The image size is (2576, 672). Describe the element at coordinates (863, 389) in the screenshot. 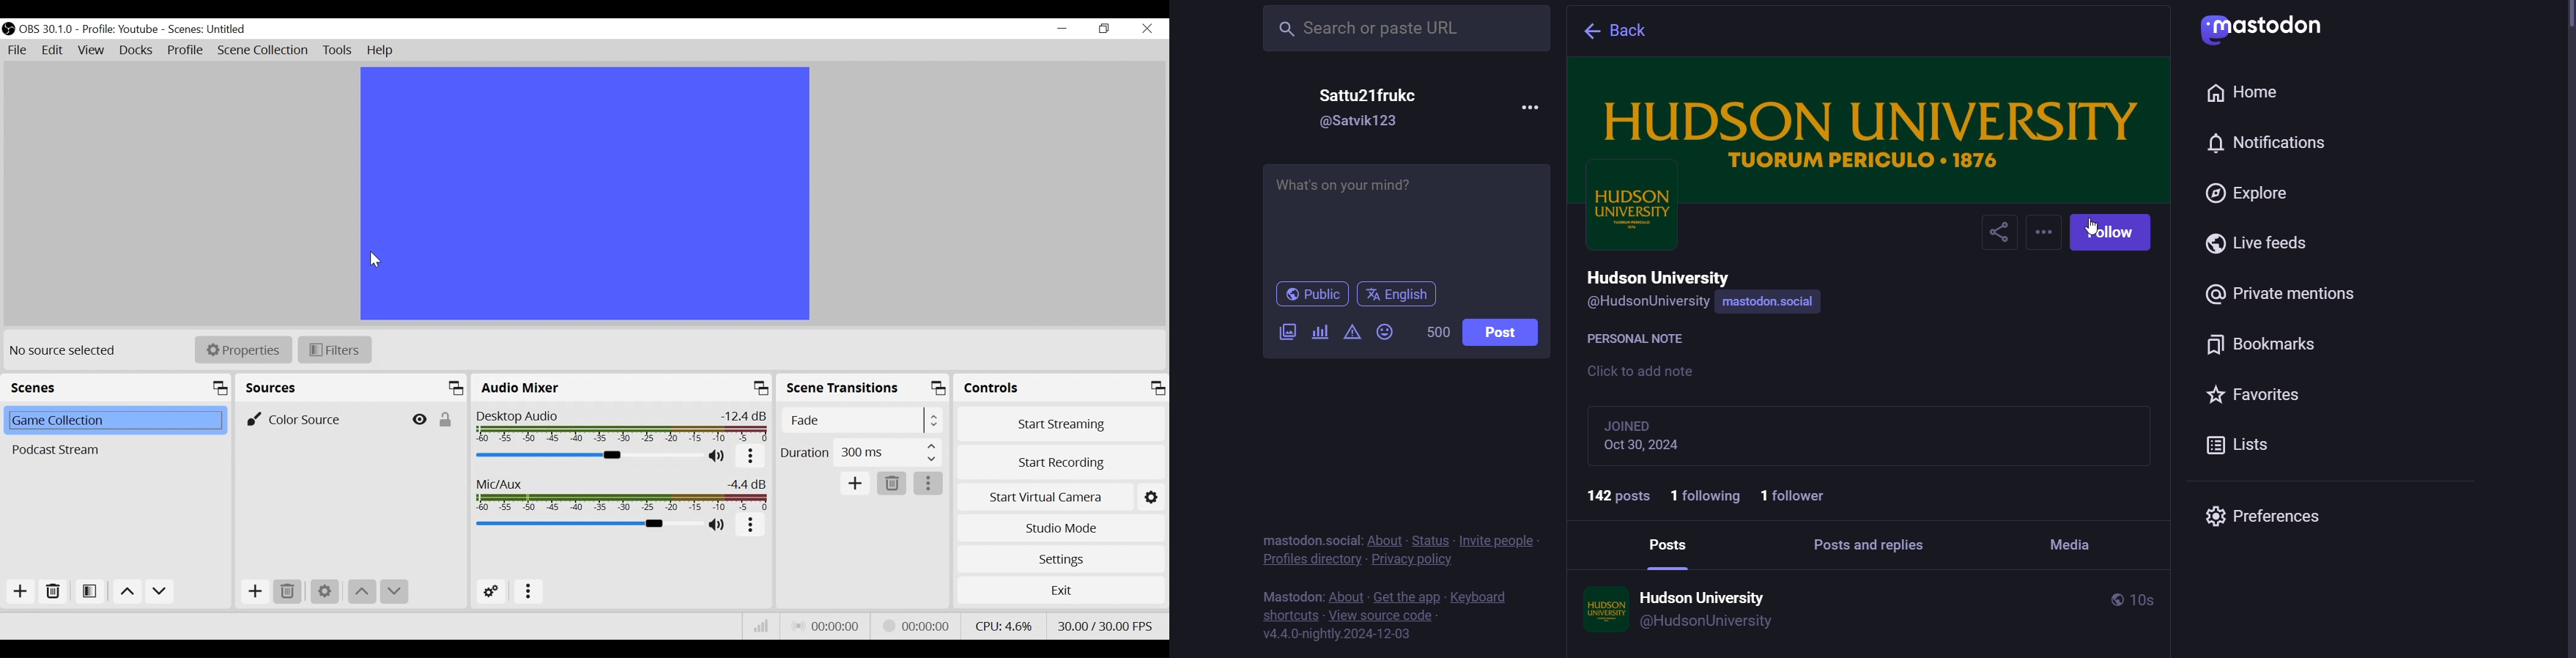

I see `Scene Transition` at that location.